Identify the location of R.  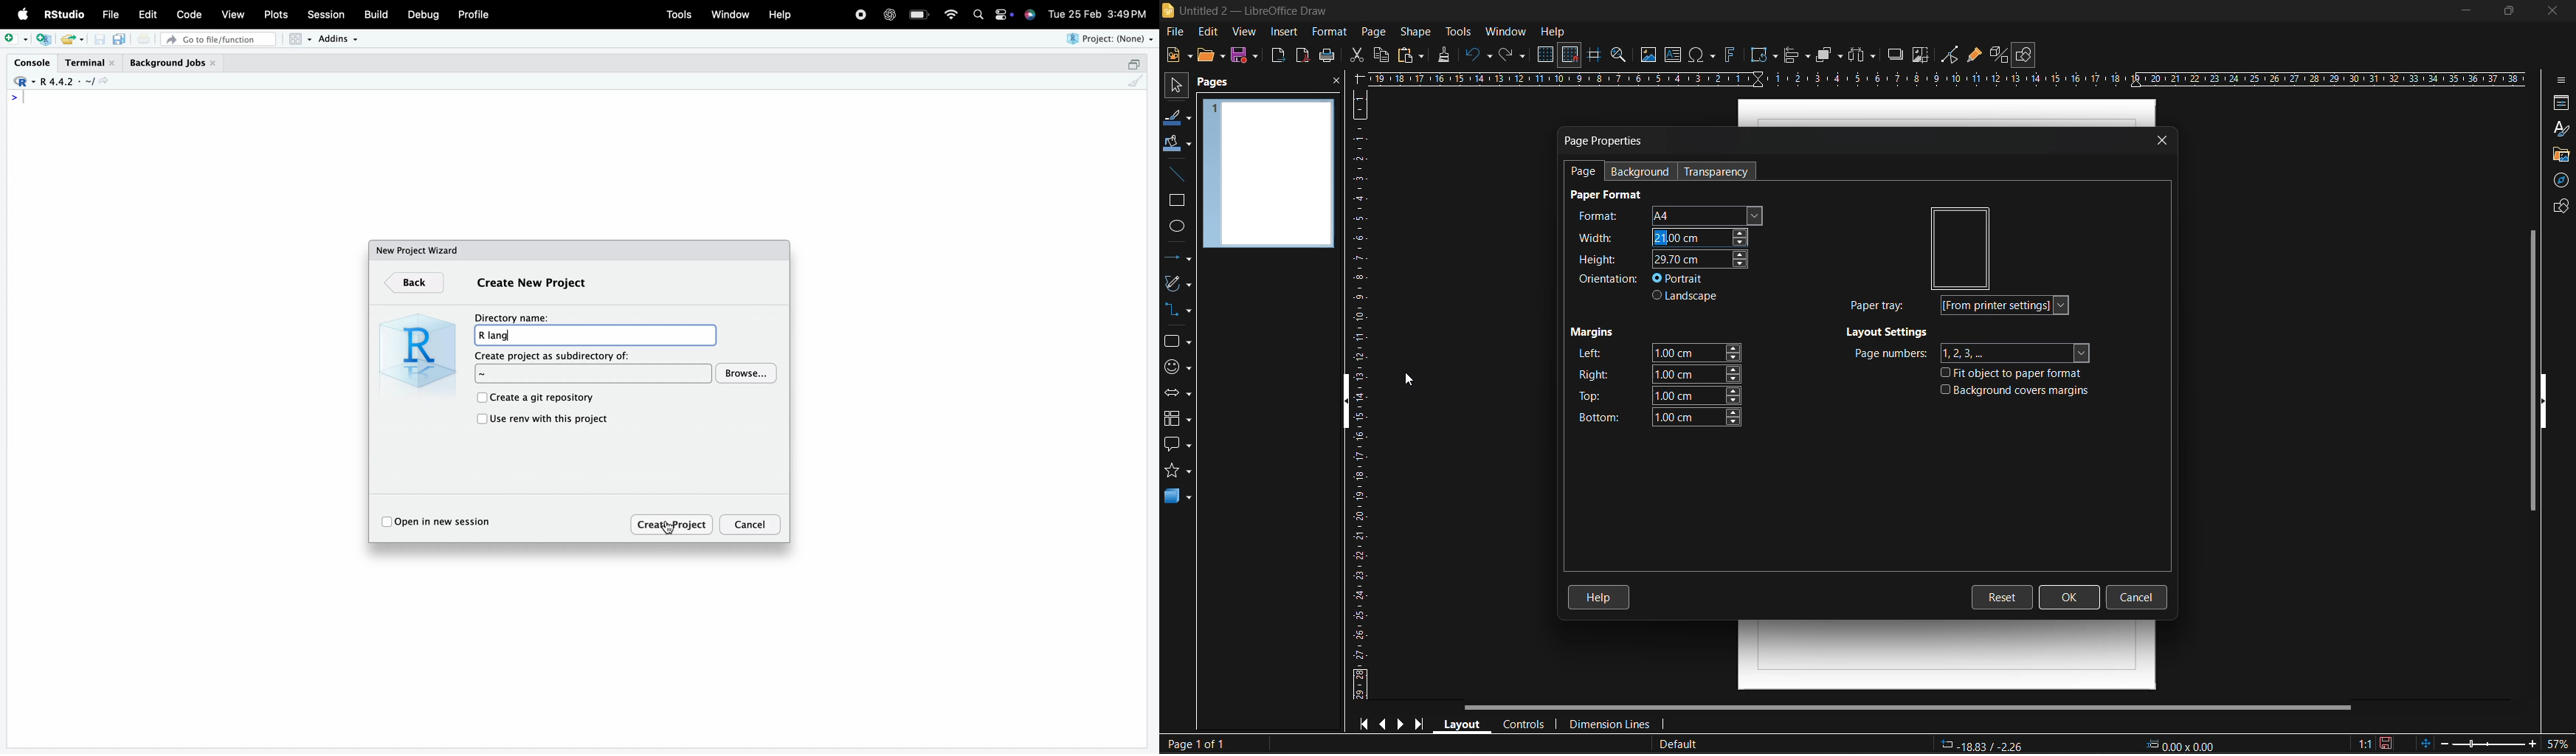
(22, 82).